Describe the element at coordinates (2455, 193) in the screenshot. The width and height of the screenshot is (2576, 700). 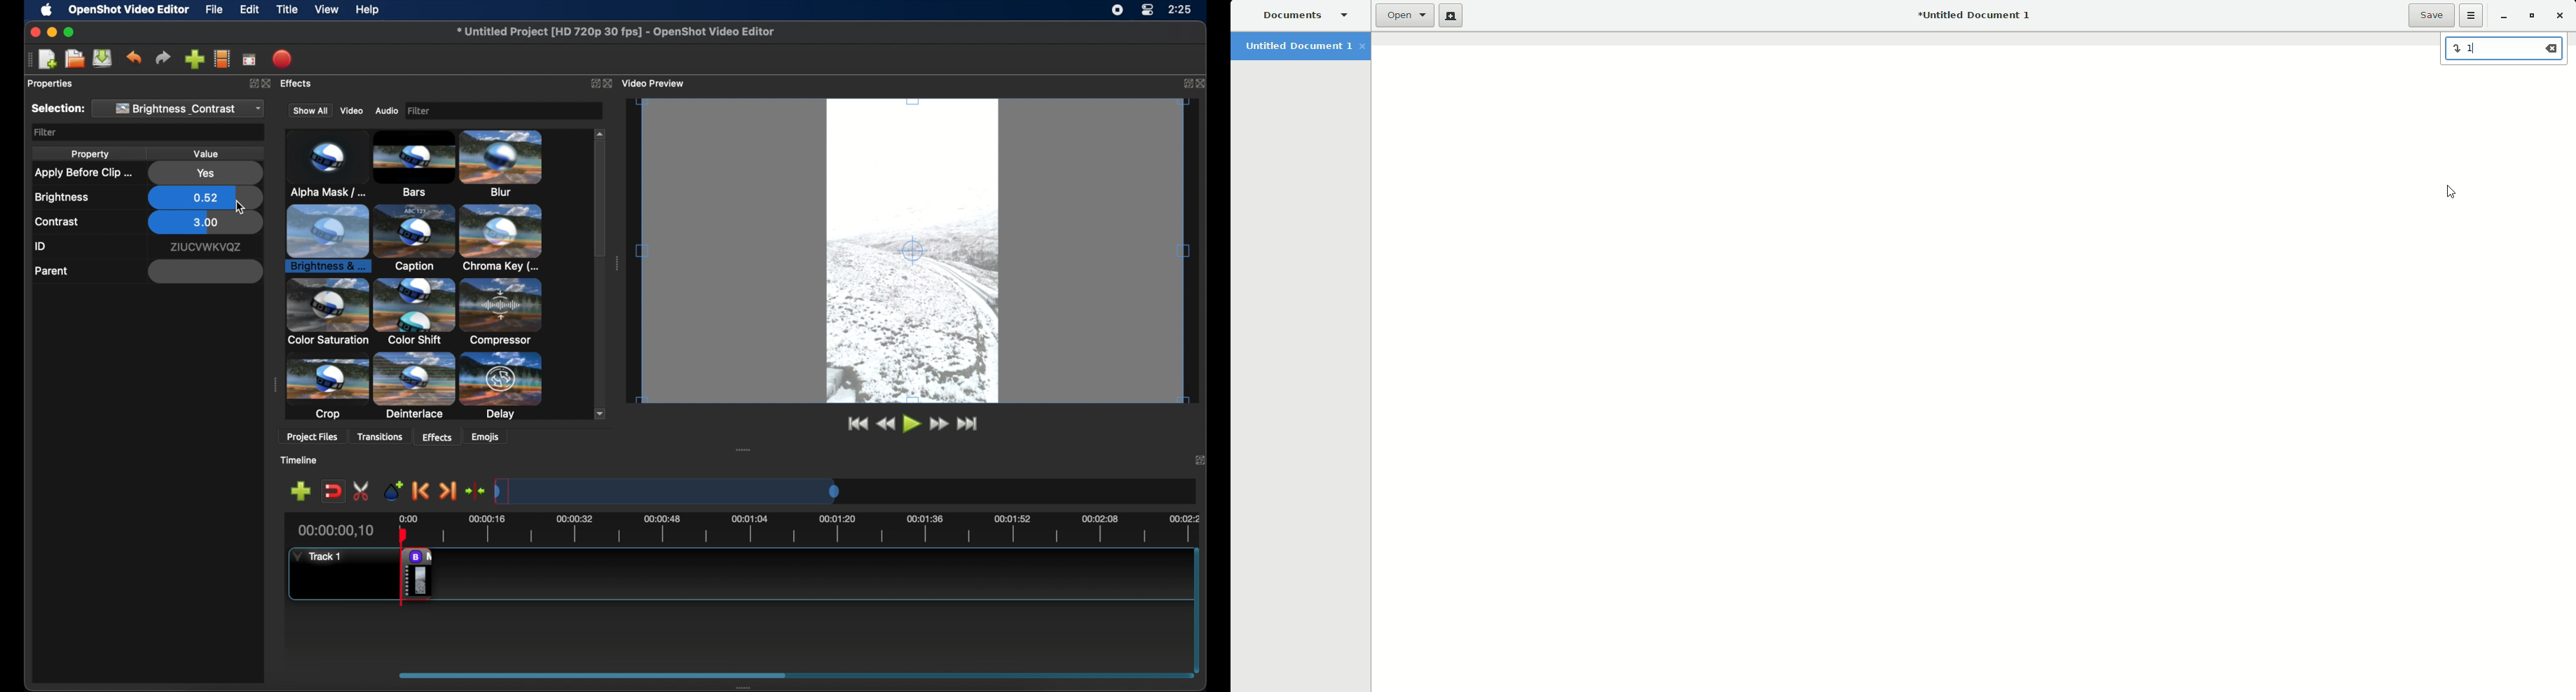
I see `Cursor` at that location.